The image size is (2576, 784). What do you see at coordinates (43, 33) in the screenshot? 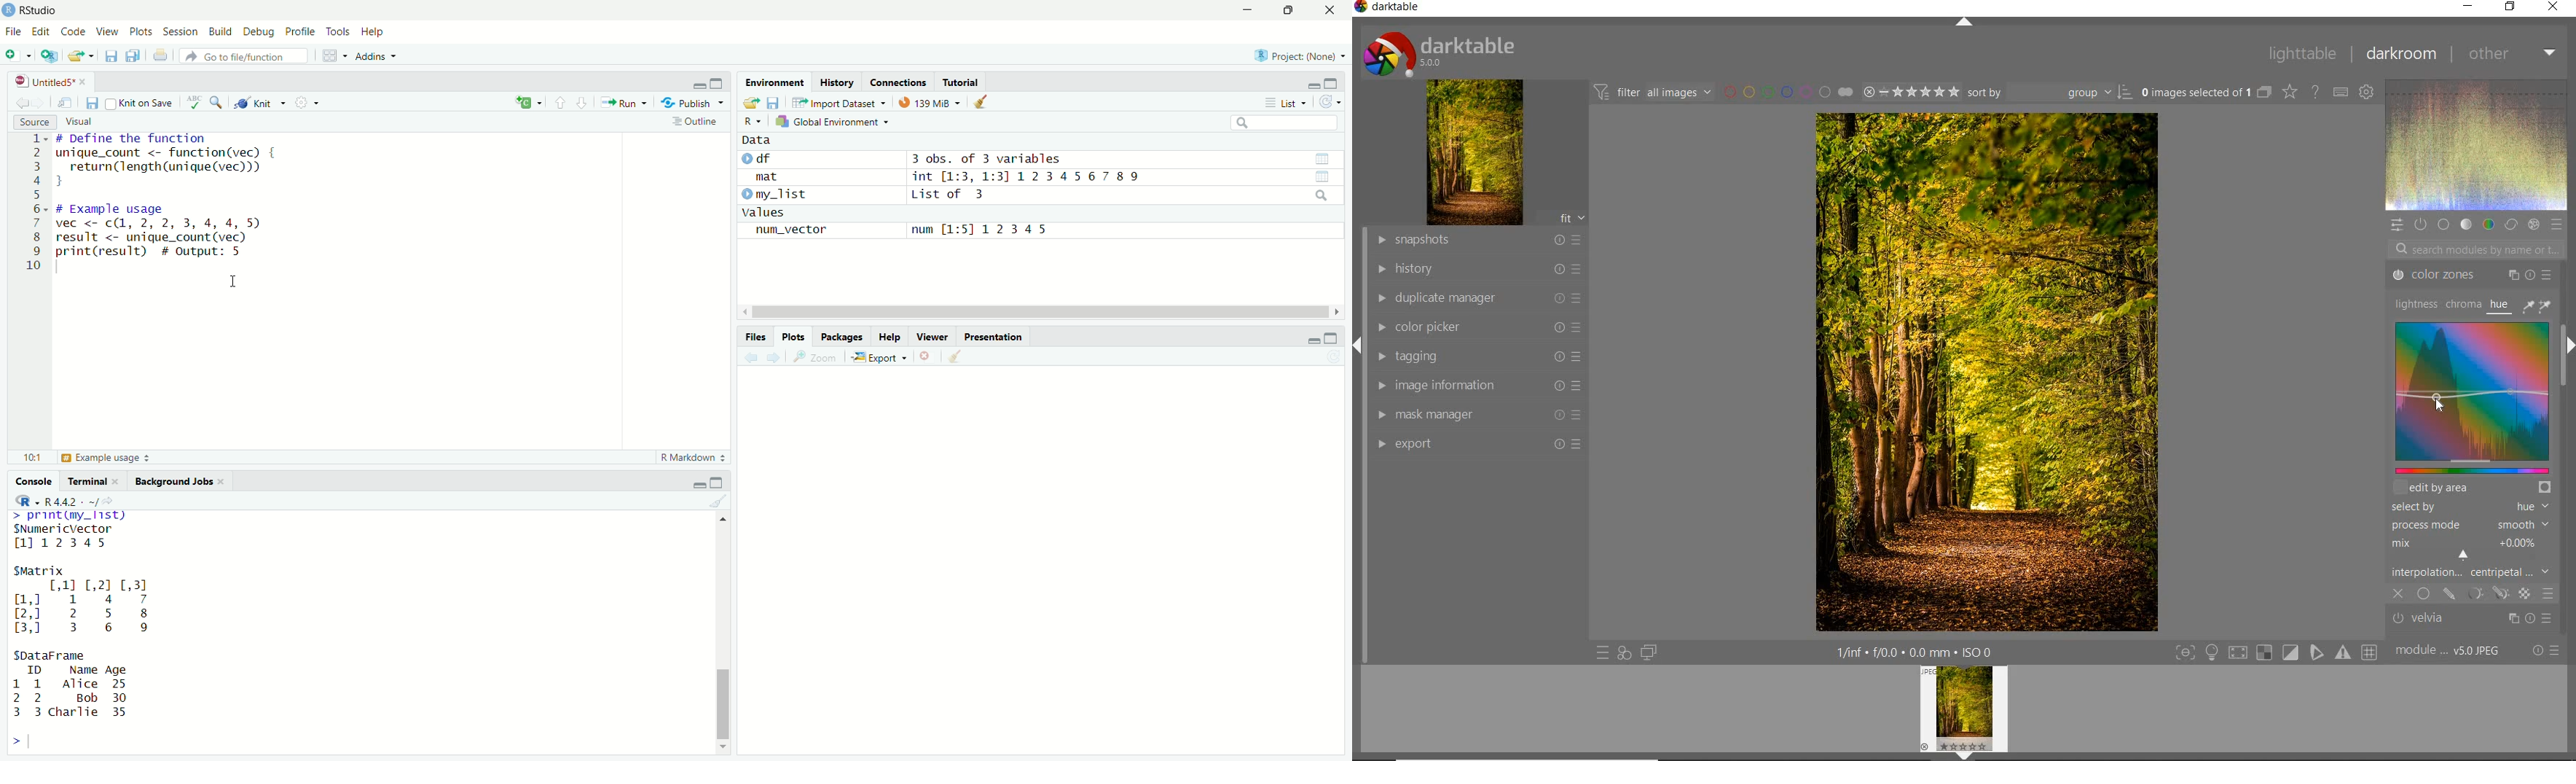
I see `Edit` at bounding box center [43, 33].